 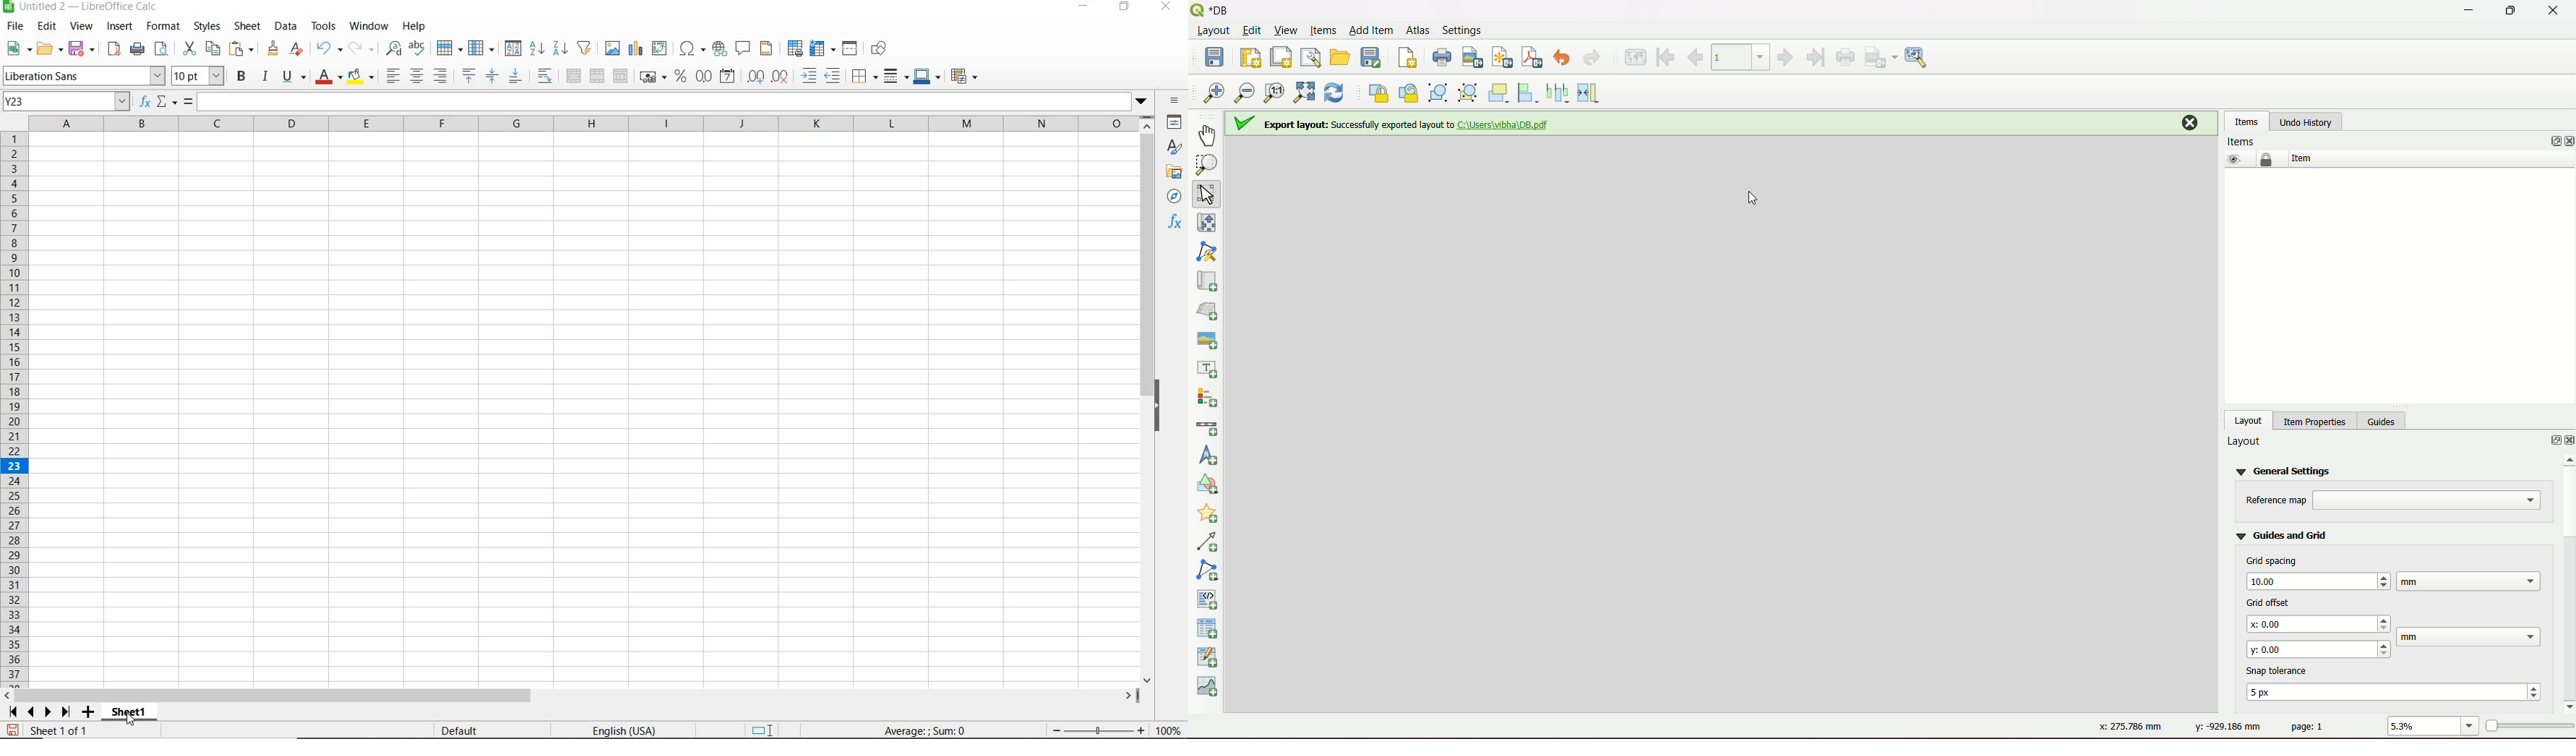 What do you see at coordinates (1206, 487) in the screenshot?
I see `add shape` at bounding box center [1206, 487].